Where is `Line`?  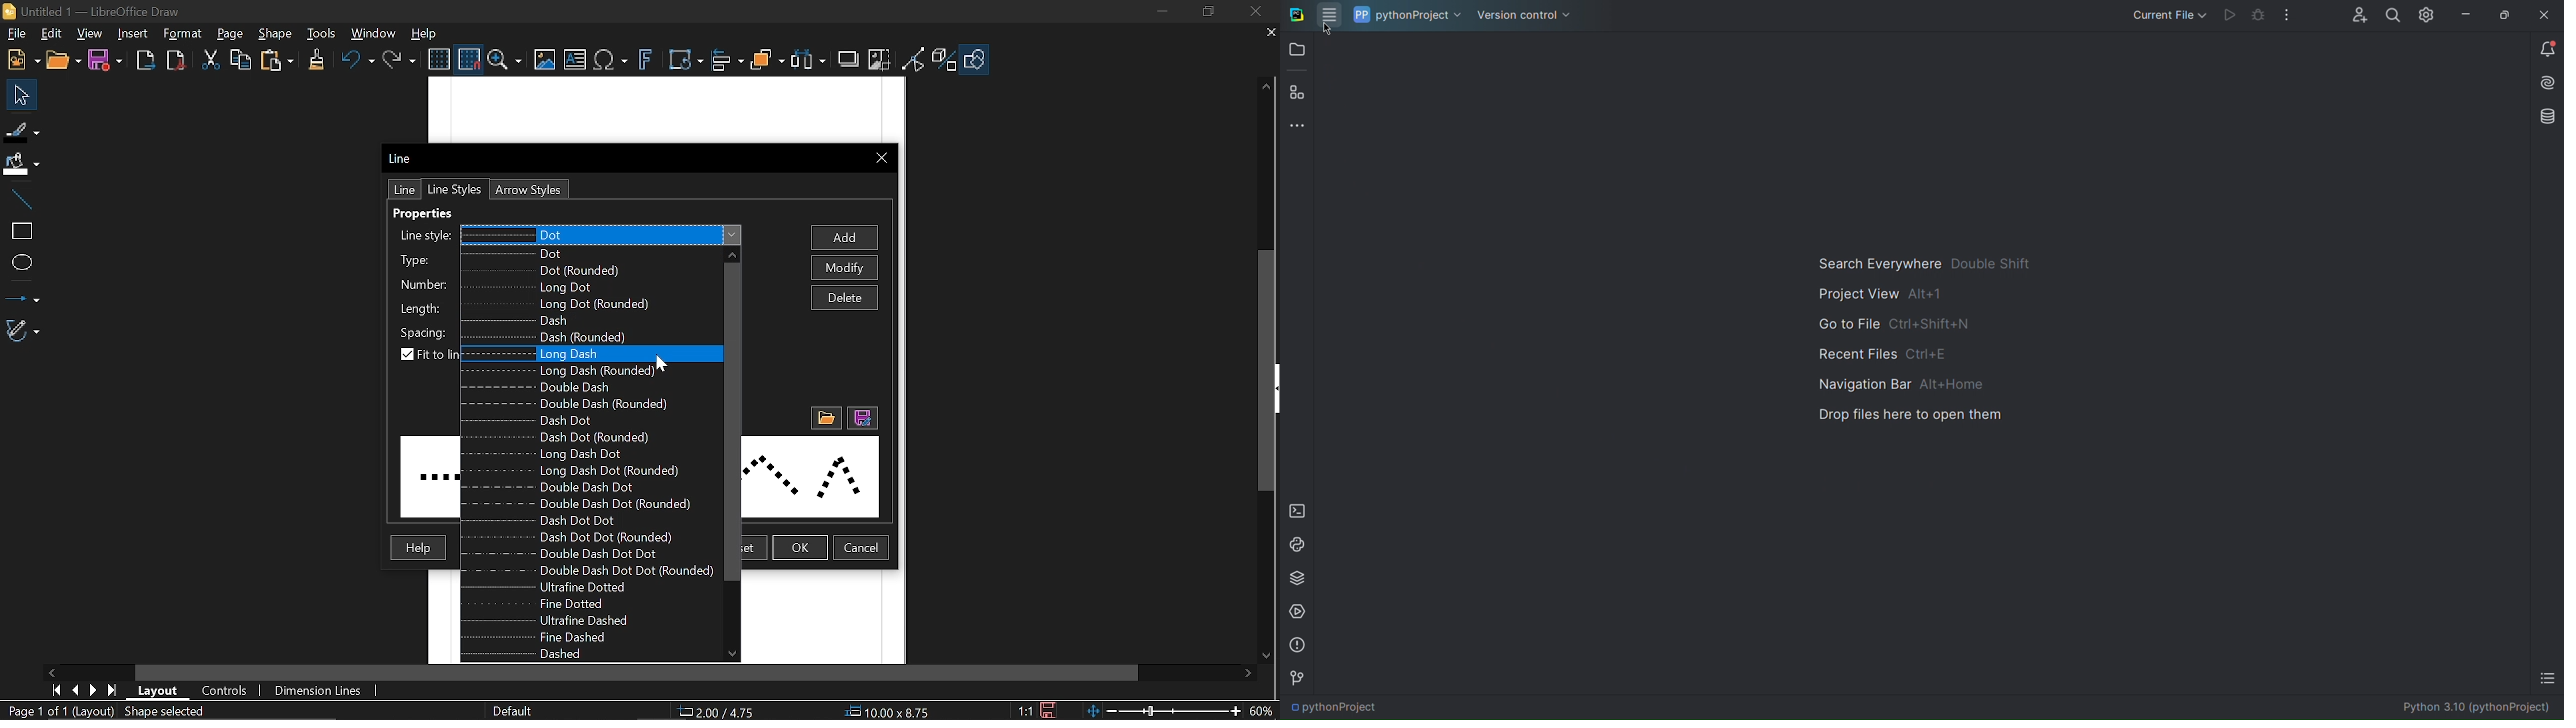 Line is located at coordinates (400, 158).